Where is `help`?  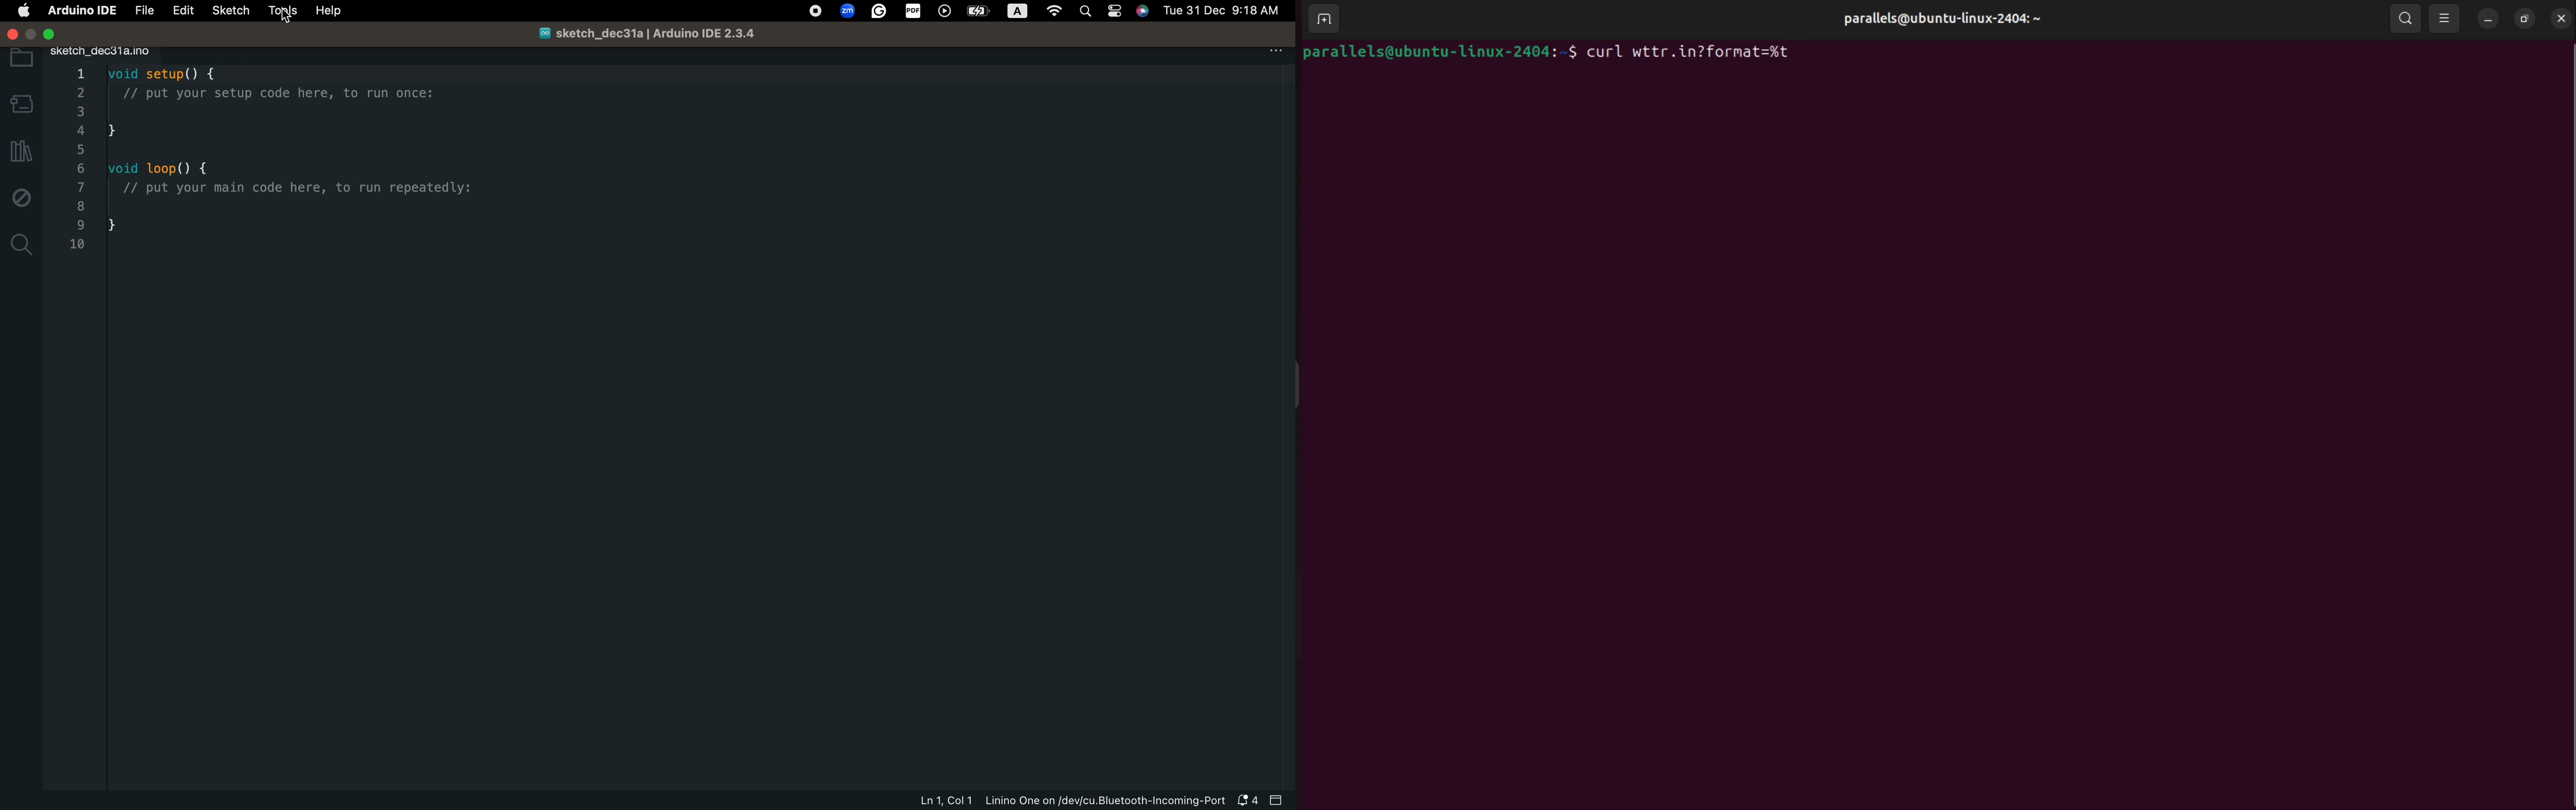 help is located at coordinates (329, 12).